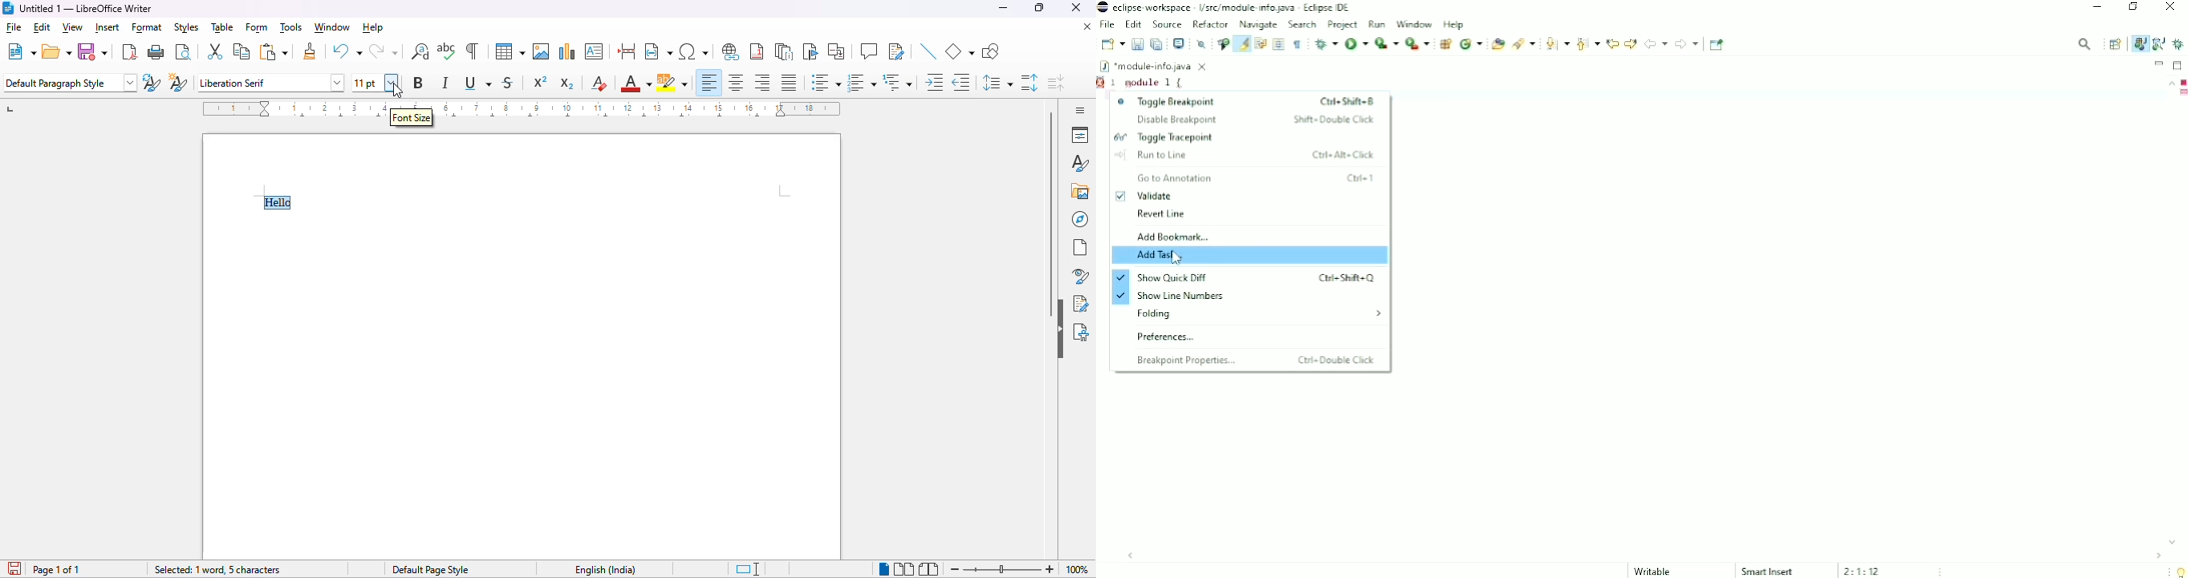 The height and width of the screenshot is (588, 2212). Describe the element at coordinates (13, 27) in the screenshot. I see `file` at that location.